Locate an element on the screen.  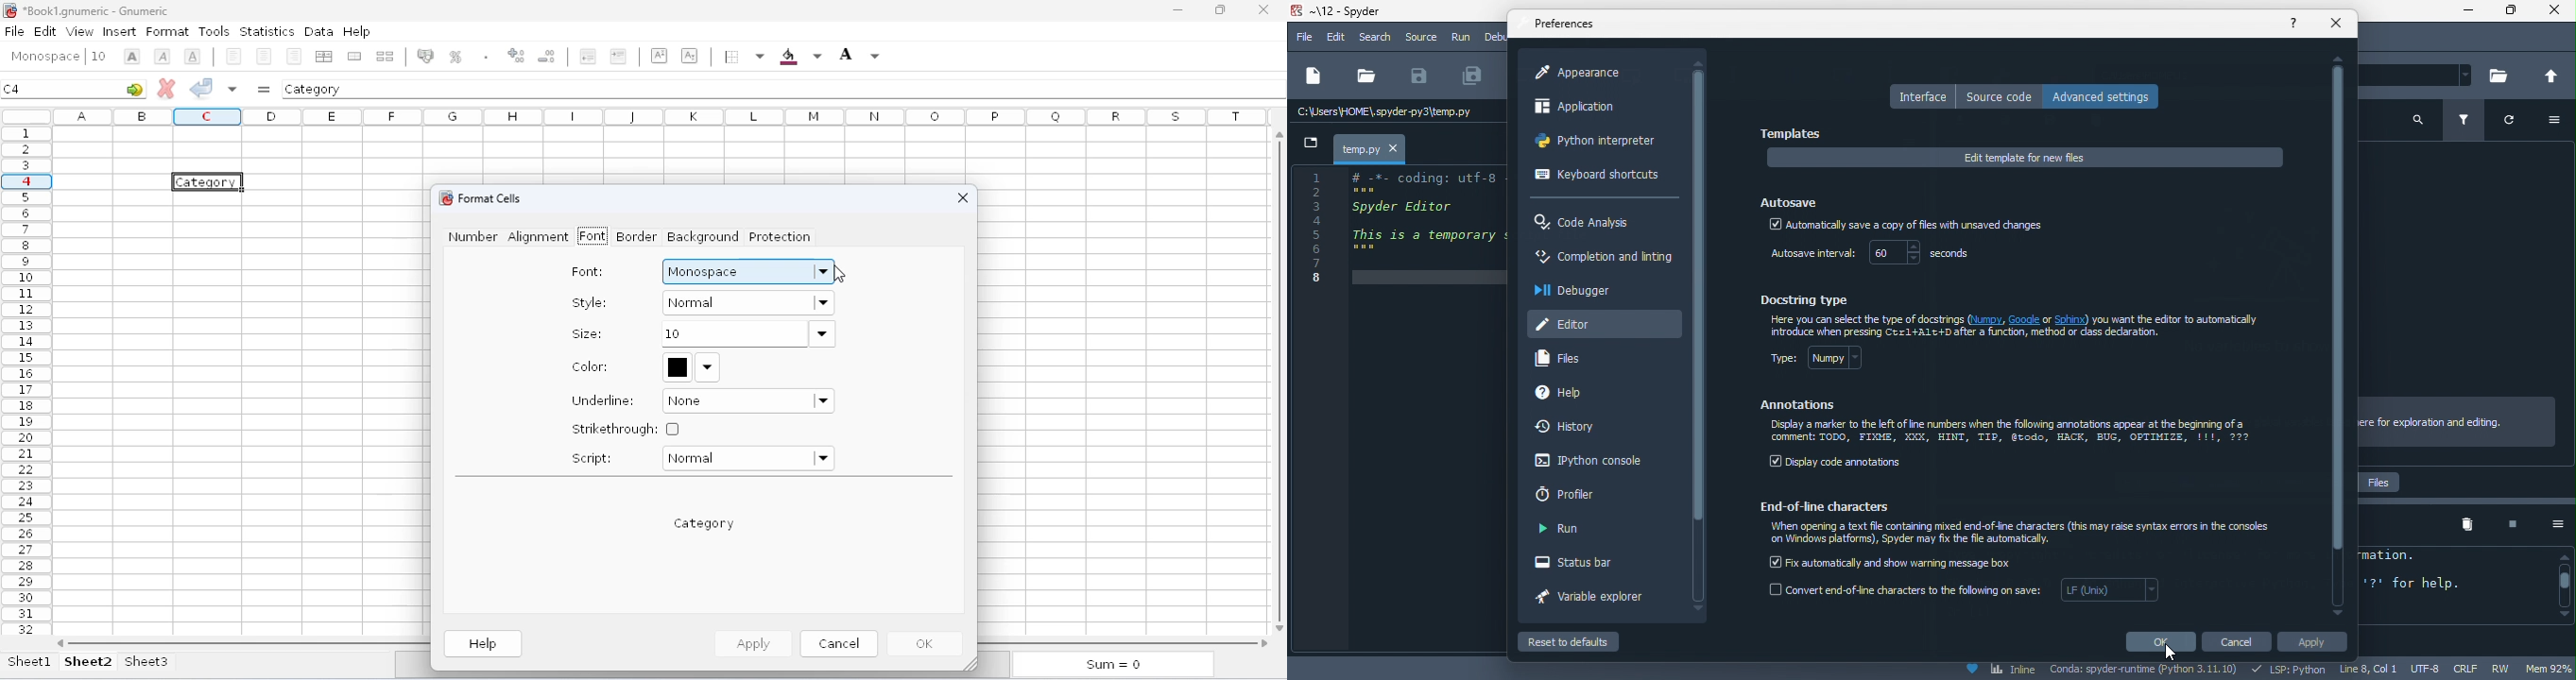
debugger is located at coordinates (1579, 290).